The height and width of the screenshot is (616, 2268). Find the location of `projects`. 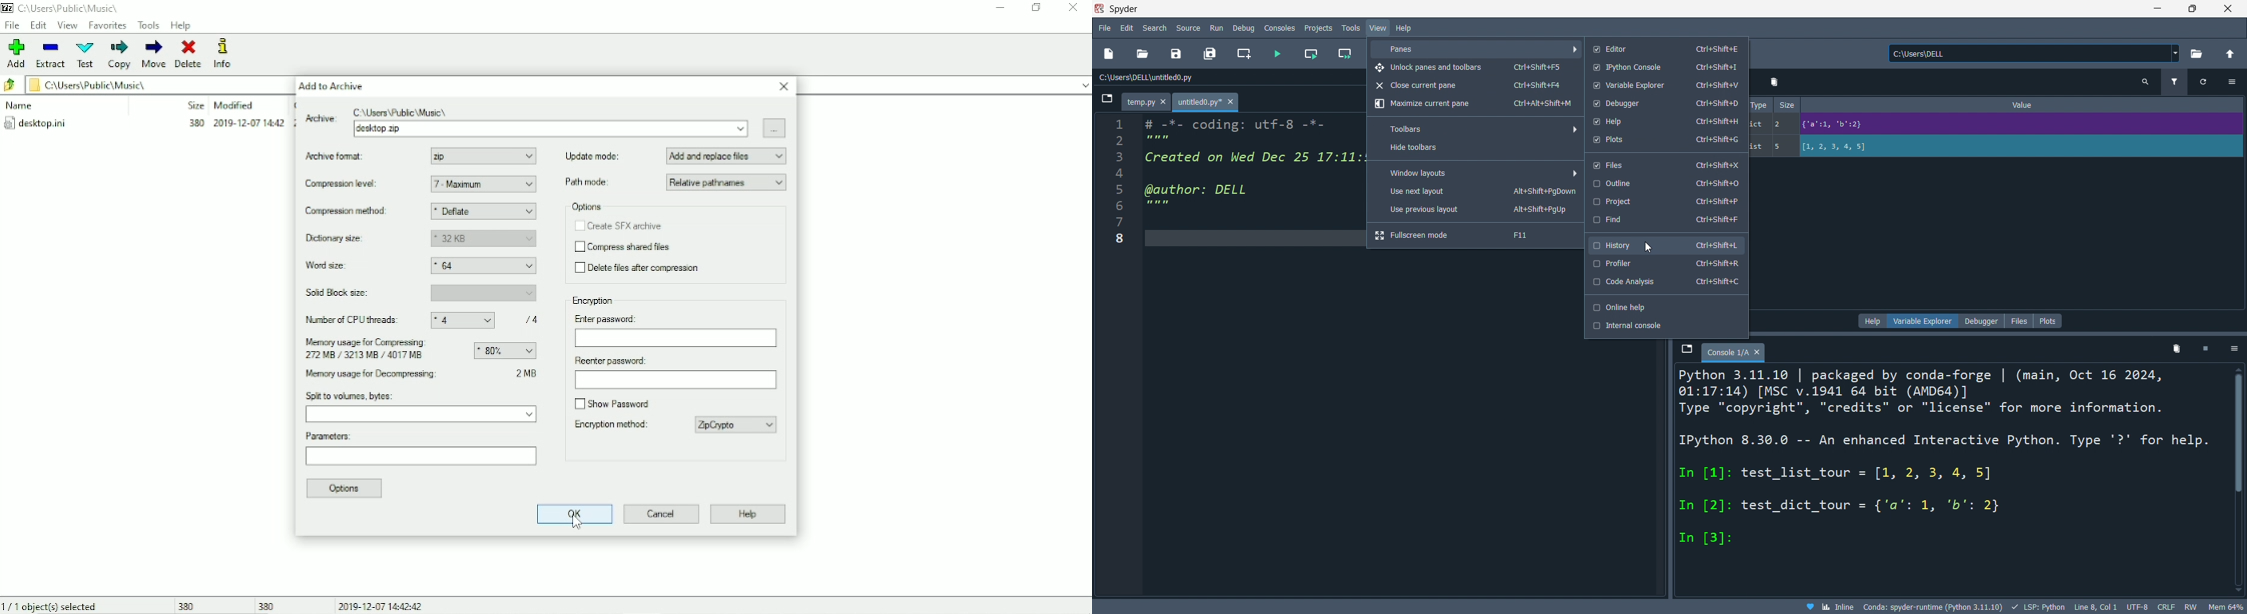

projects is located at coordinates (1317, 26).